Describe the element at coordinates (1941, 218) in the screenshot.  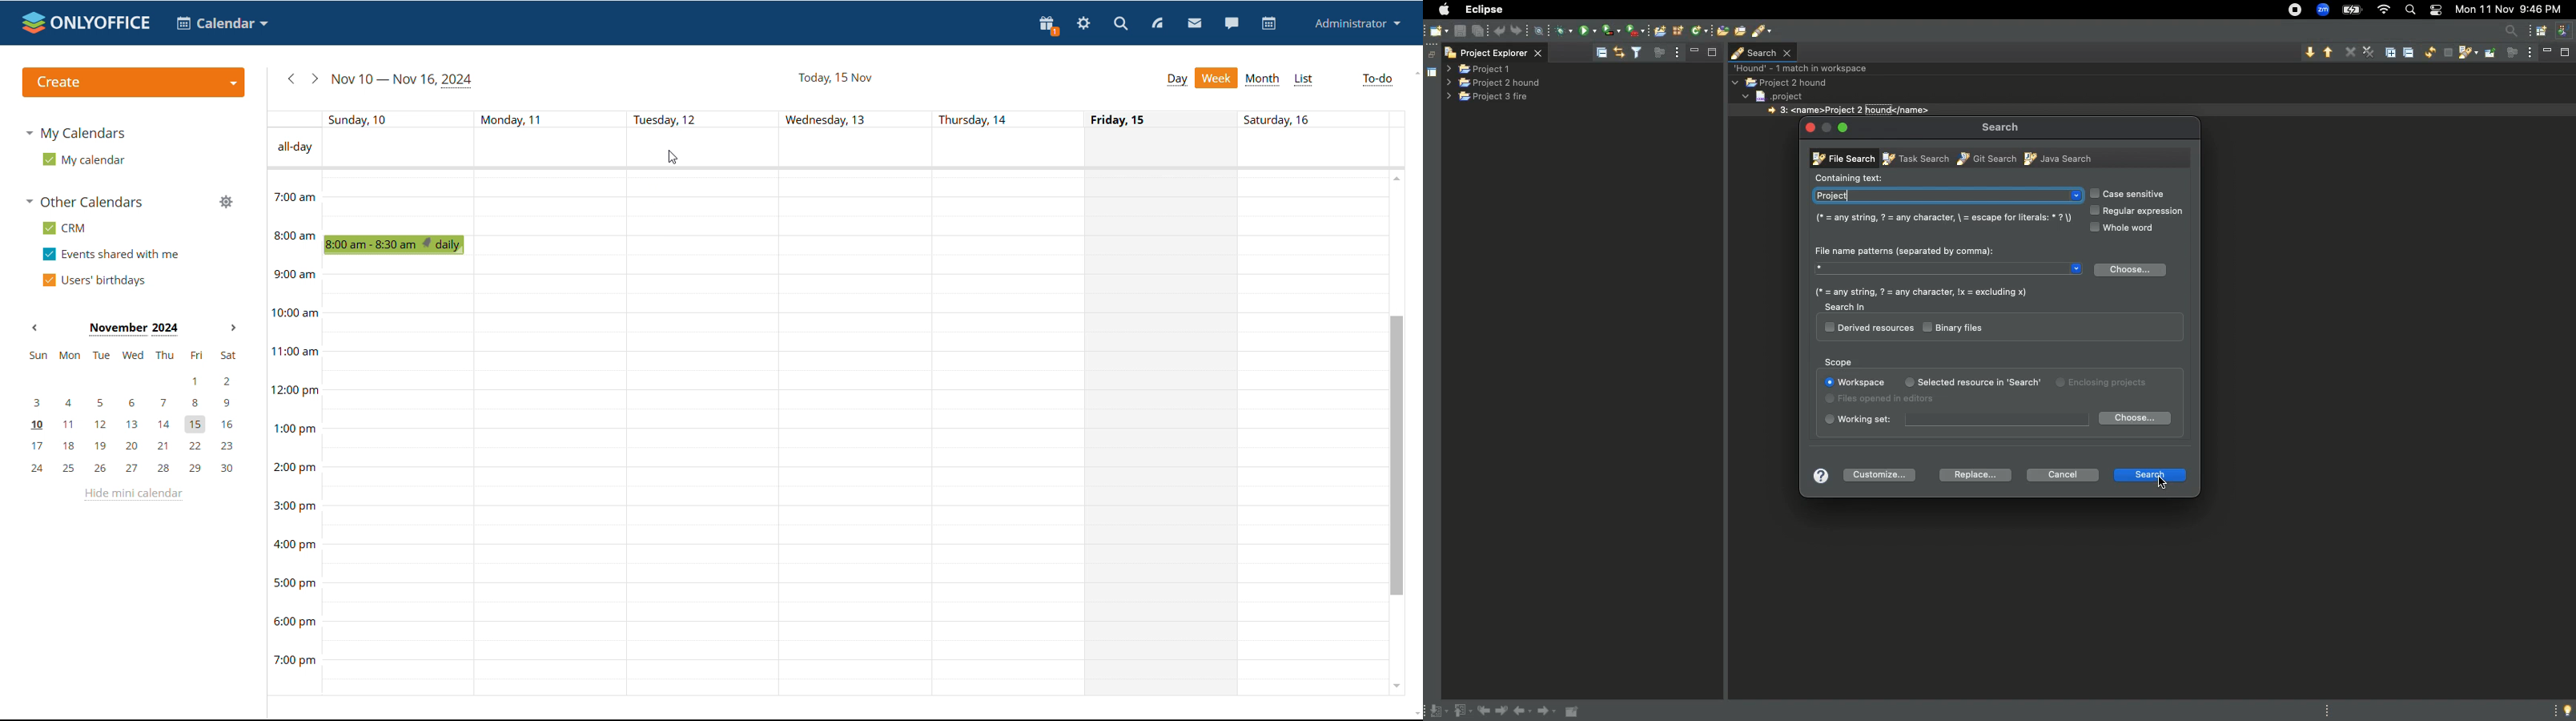
I see `(* = any string, 7 = any character, \ = escape for literals: * 7)` at that location.